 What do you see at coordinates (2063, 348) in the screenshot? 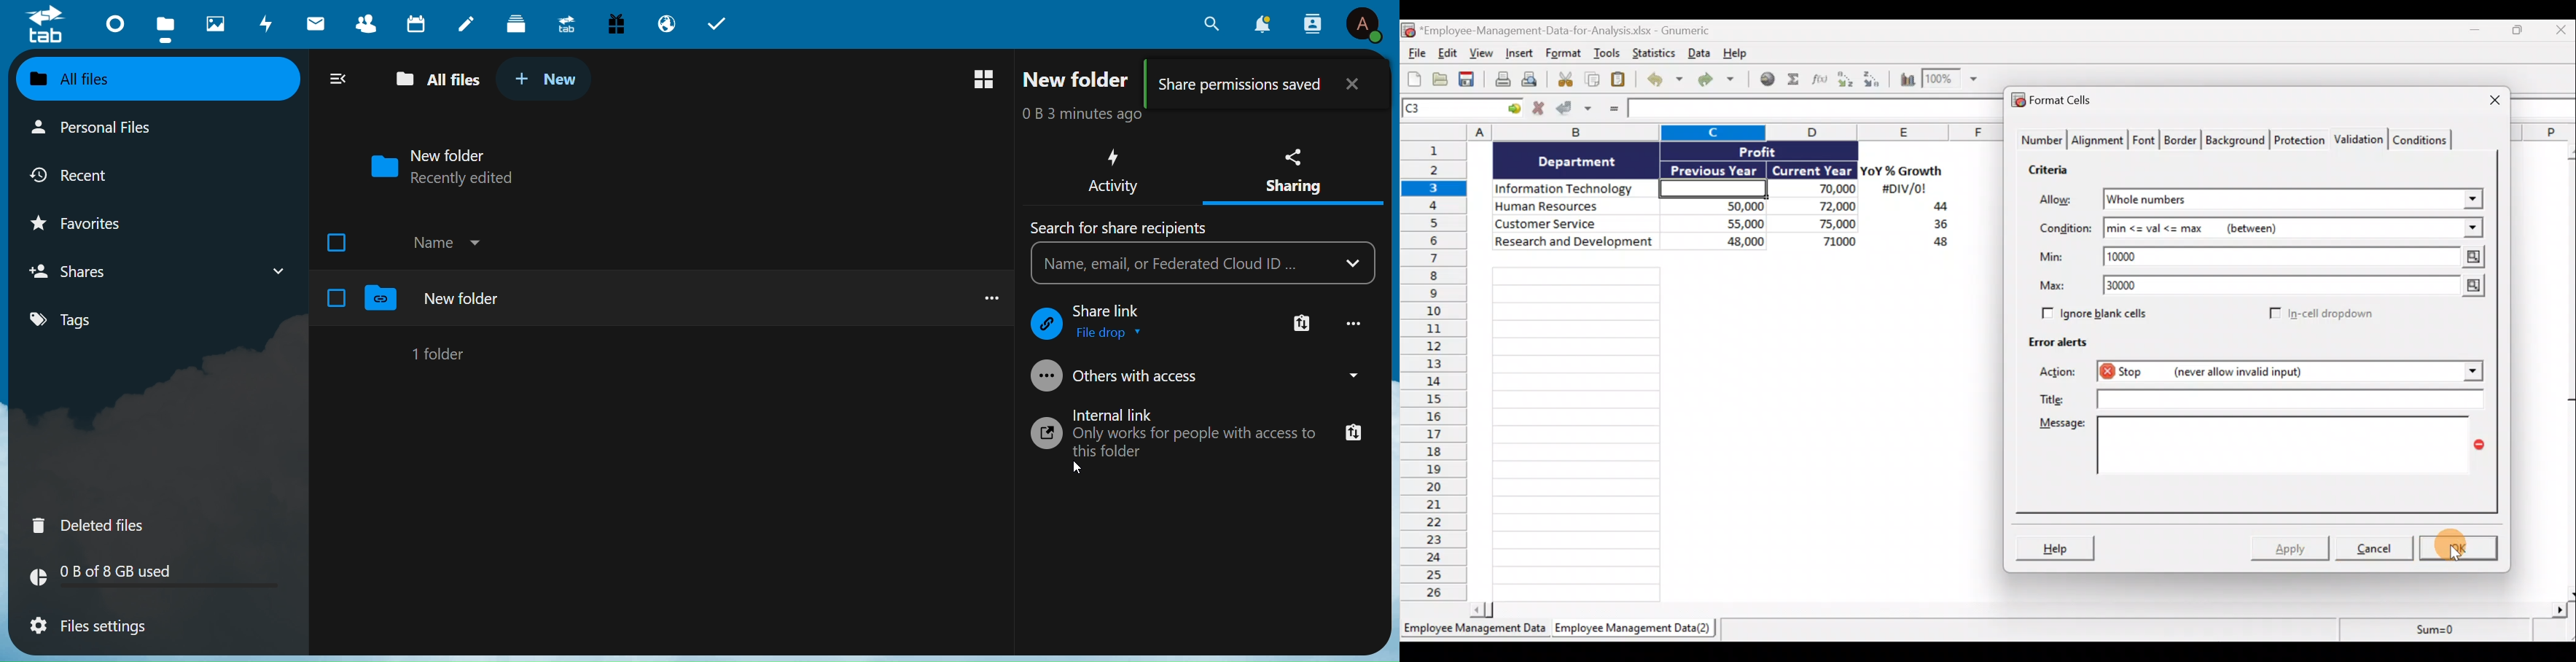
I see `Error alerts` at bounding box center [2063, 348].